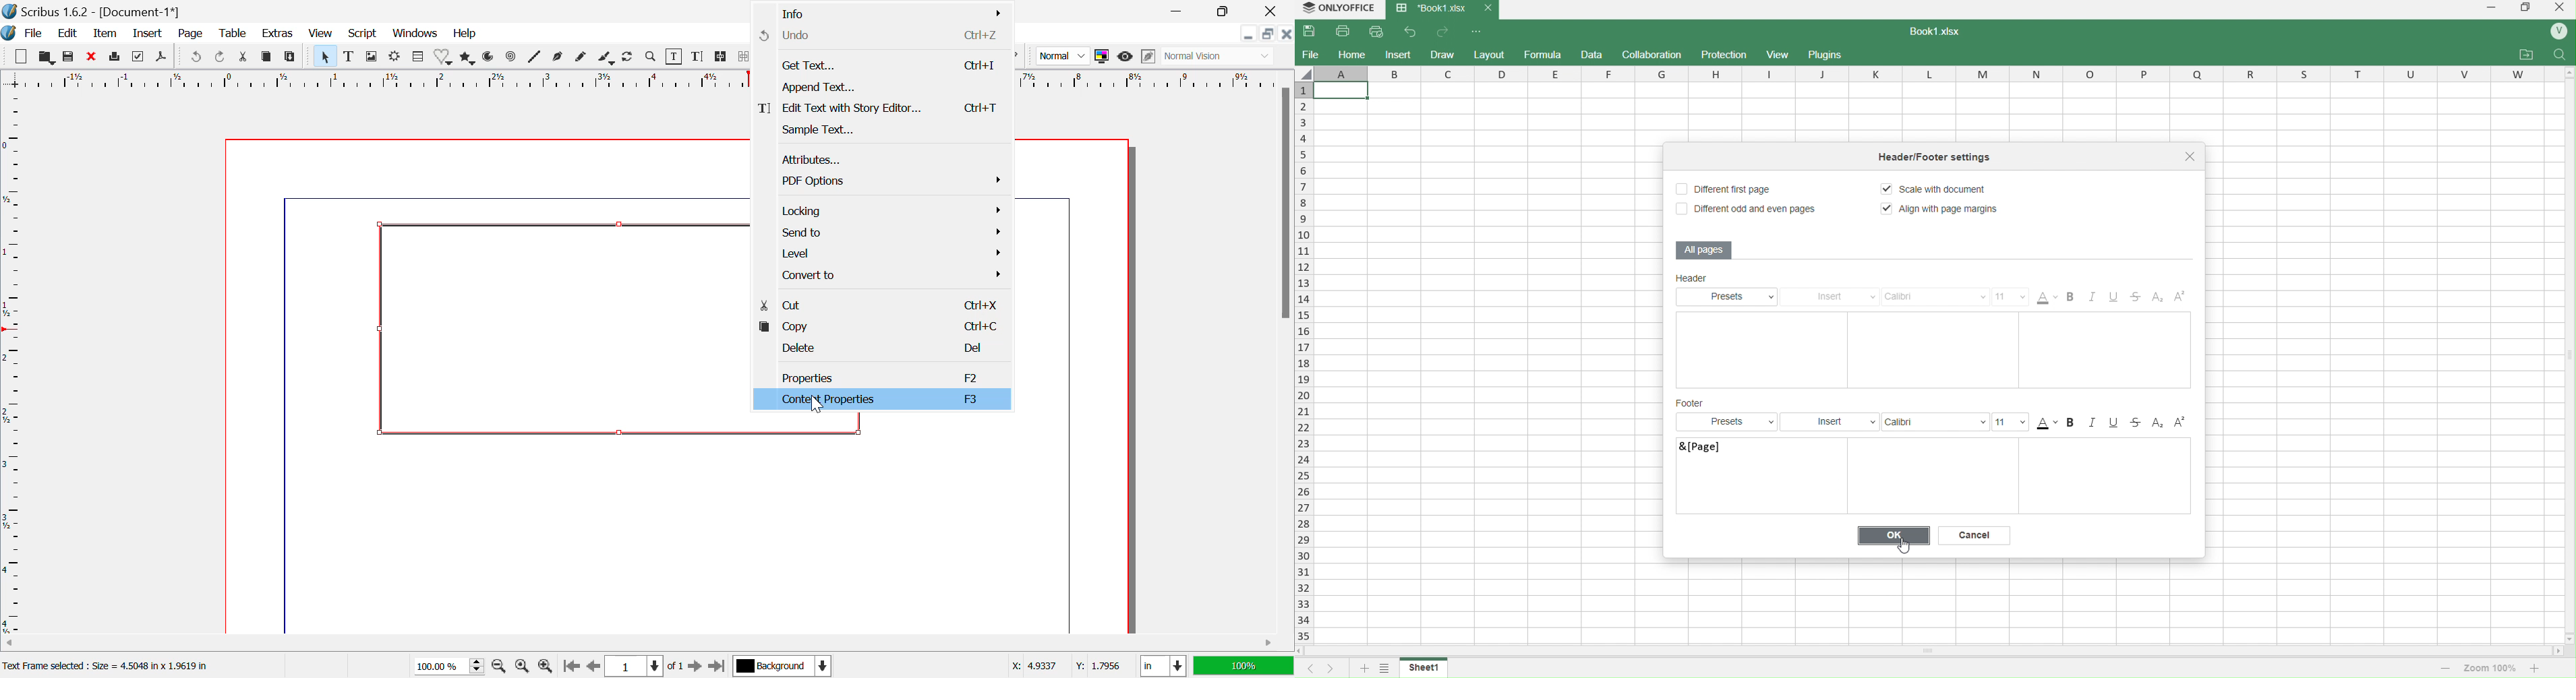  I want to click on Print, so click(115, 58).